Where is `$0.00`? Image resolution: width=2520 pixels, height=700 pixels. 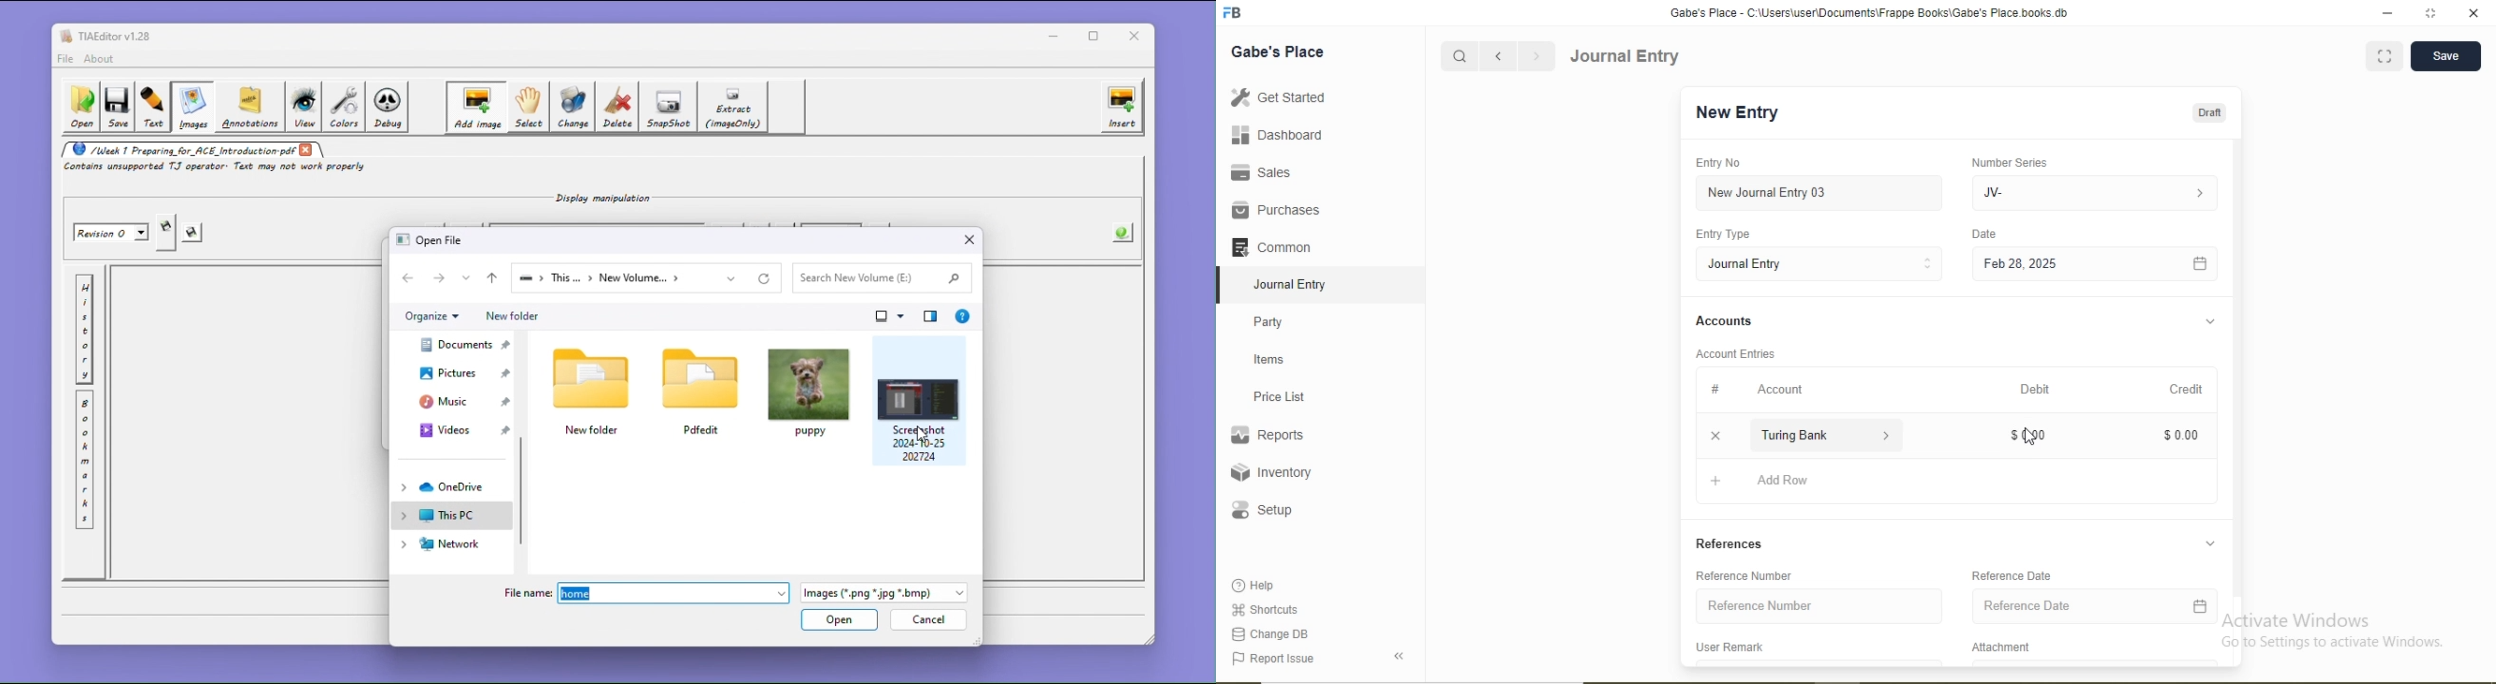 $0.00 is located at coordinates (2028, 435).